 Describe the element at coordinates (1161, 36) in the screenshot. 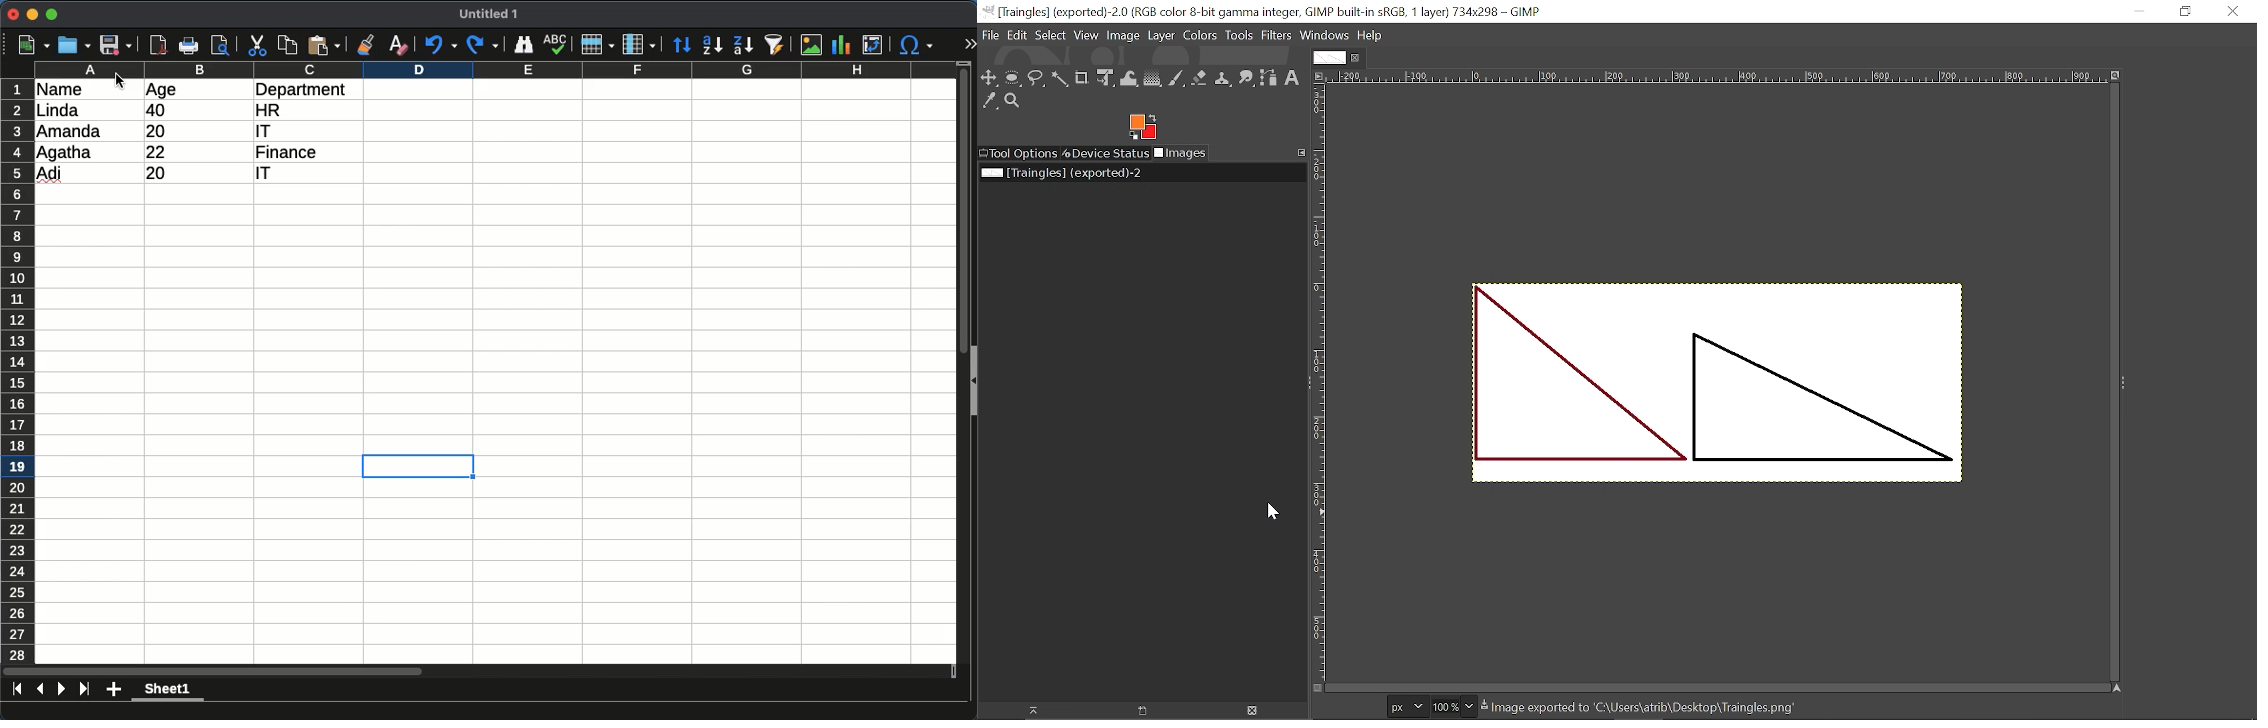

I see `Layer` at that location.